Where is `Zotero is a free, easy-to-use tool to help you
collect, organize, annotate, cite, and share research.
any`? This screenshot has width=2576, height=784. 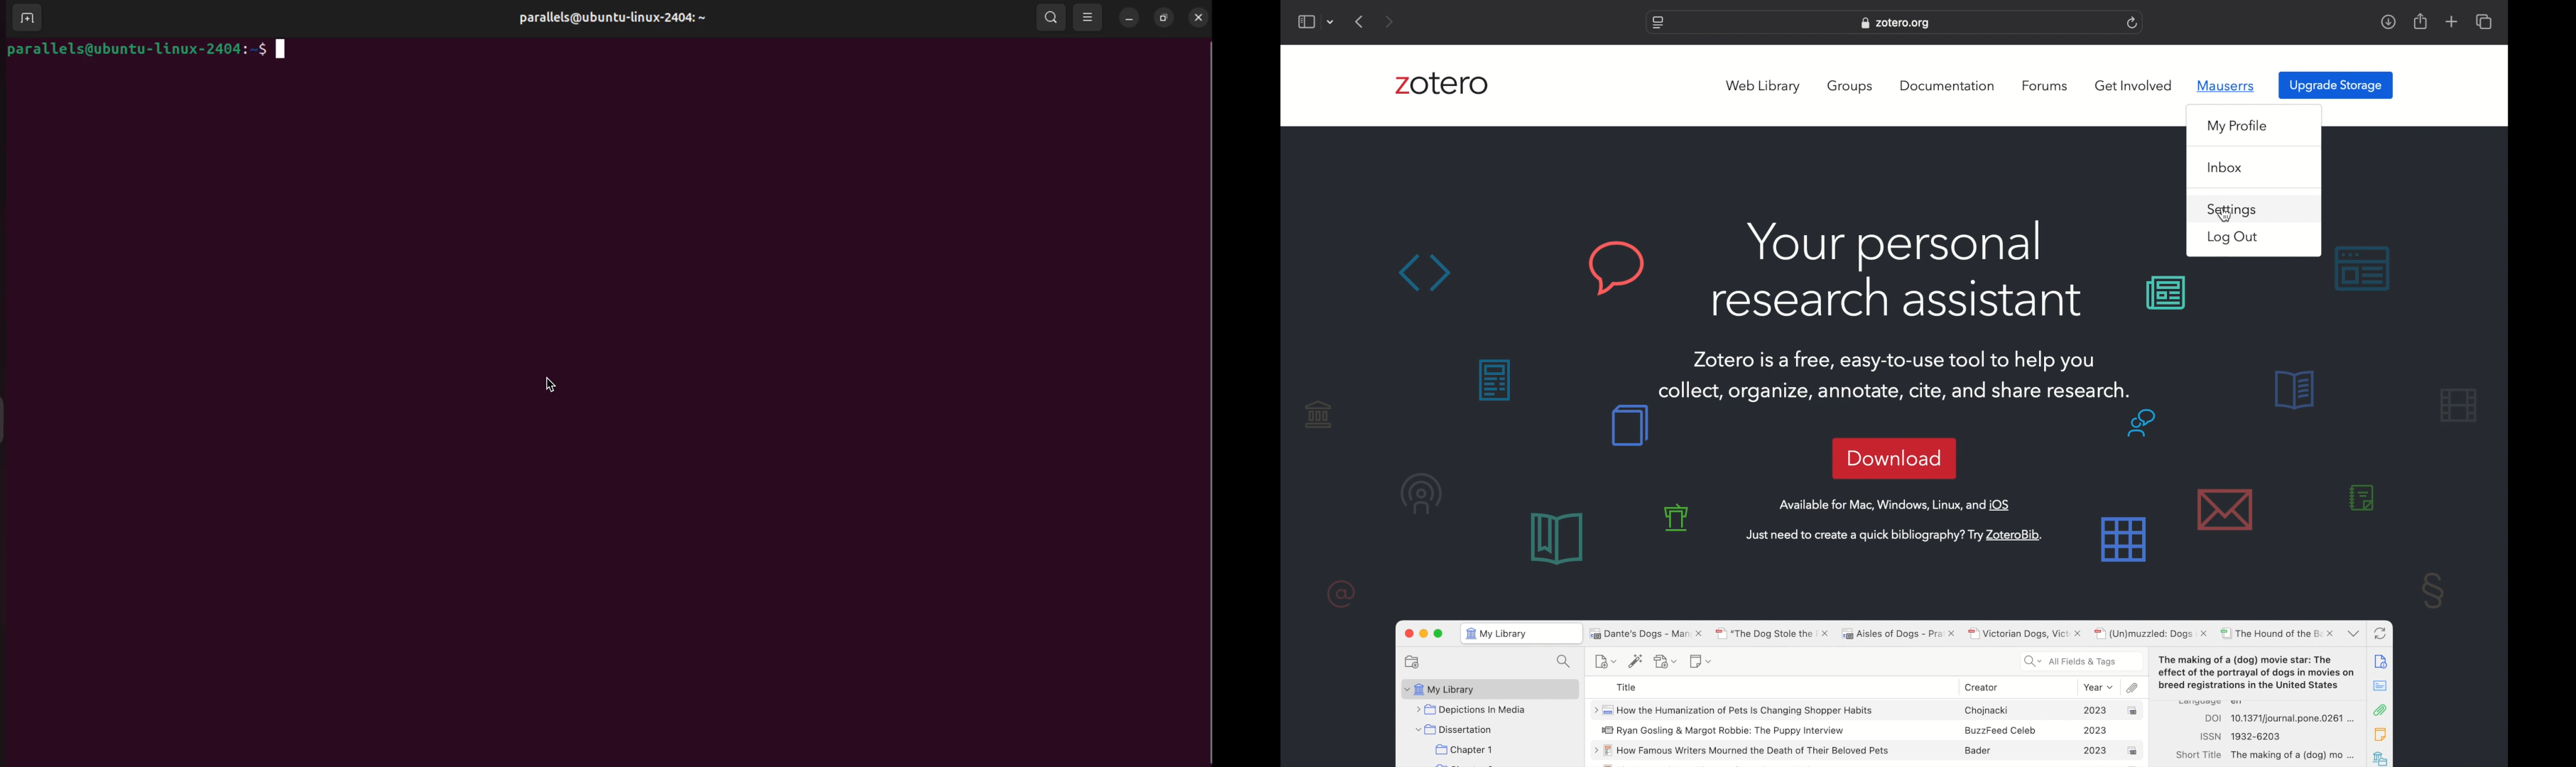 Zotero is a free, easy-to-use tool to help you
collect, organize, annotate, cite, and share research.
any is located at coordinates (1908, 376).